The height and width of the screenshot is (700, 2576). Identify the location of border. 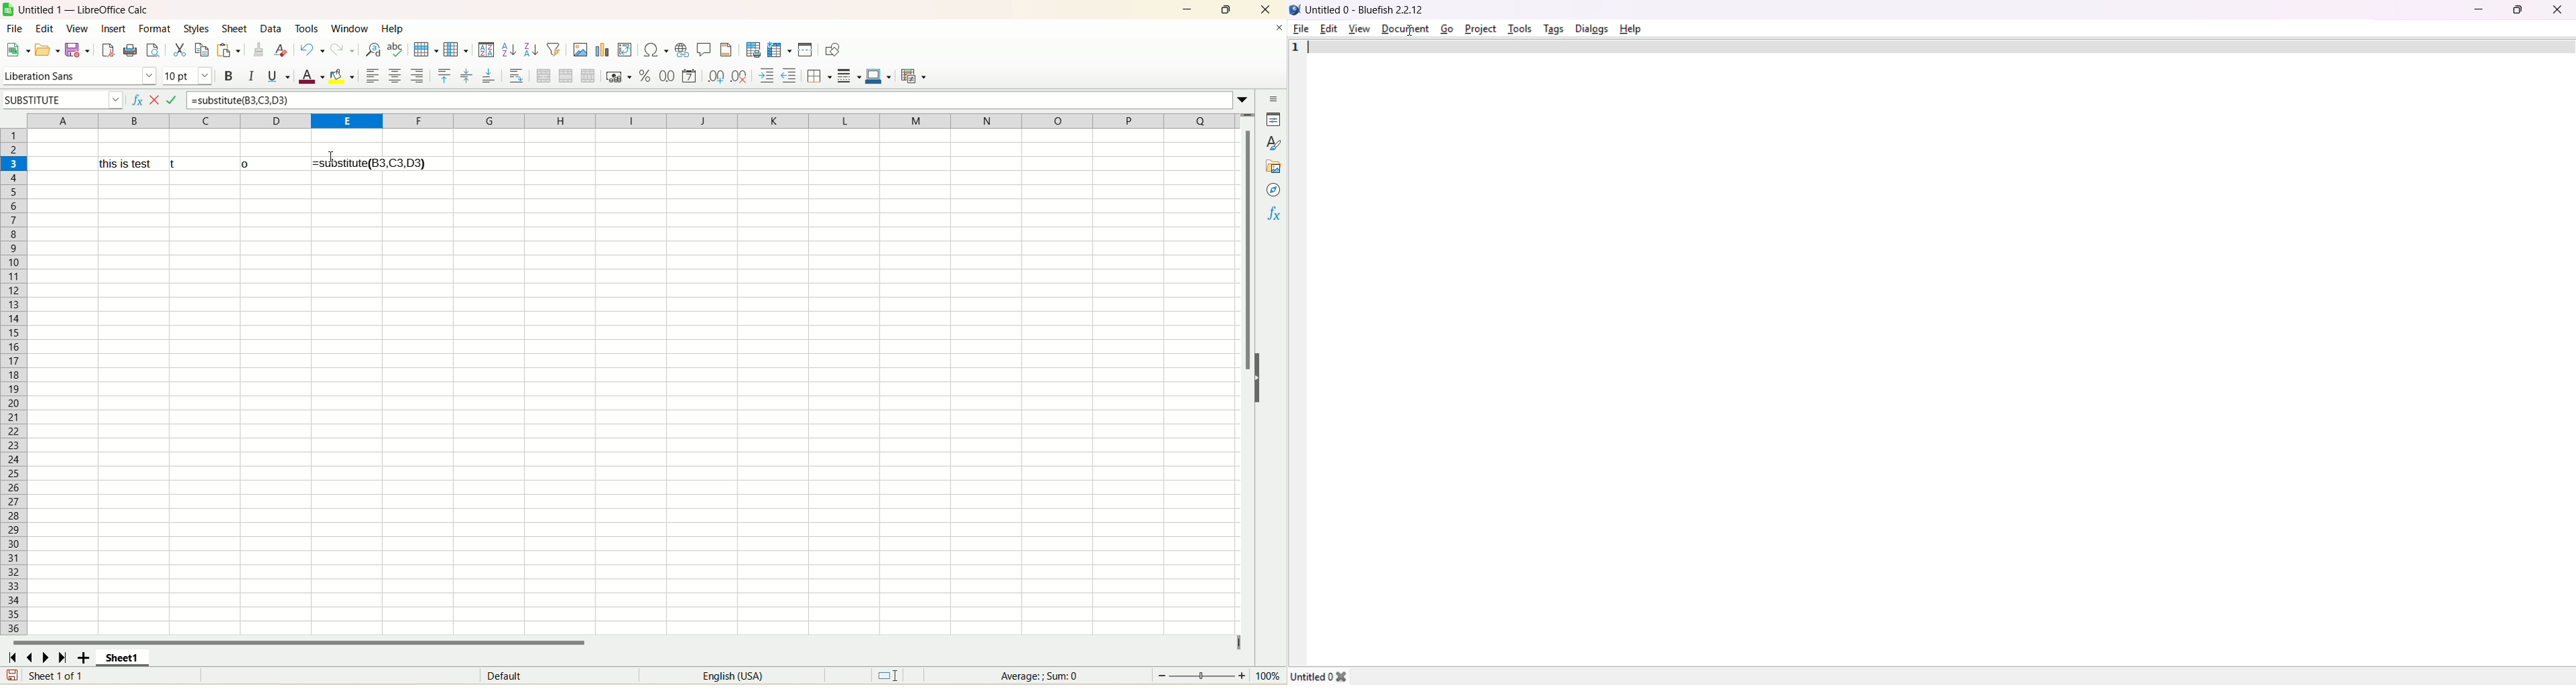
(819, 76).